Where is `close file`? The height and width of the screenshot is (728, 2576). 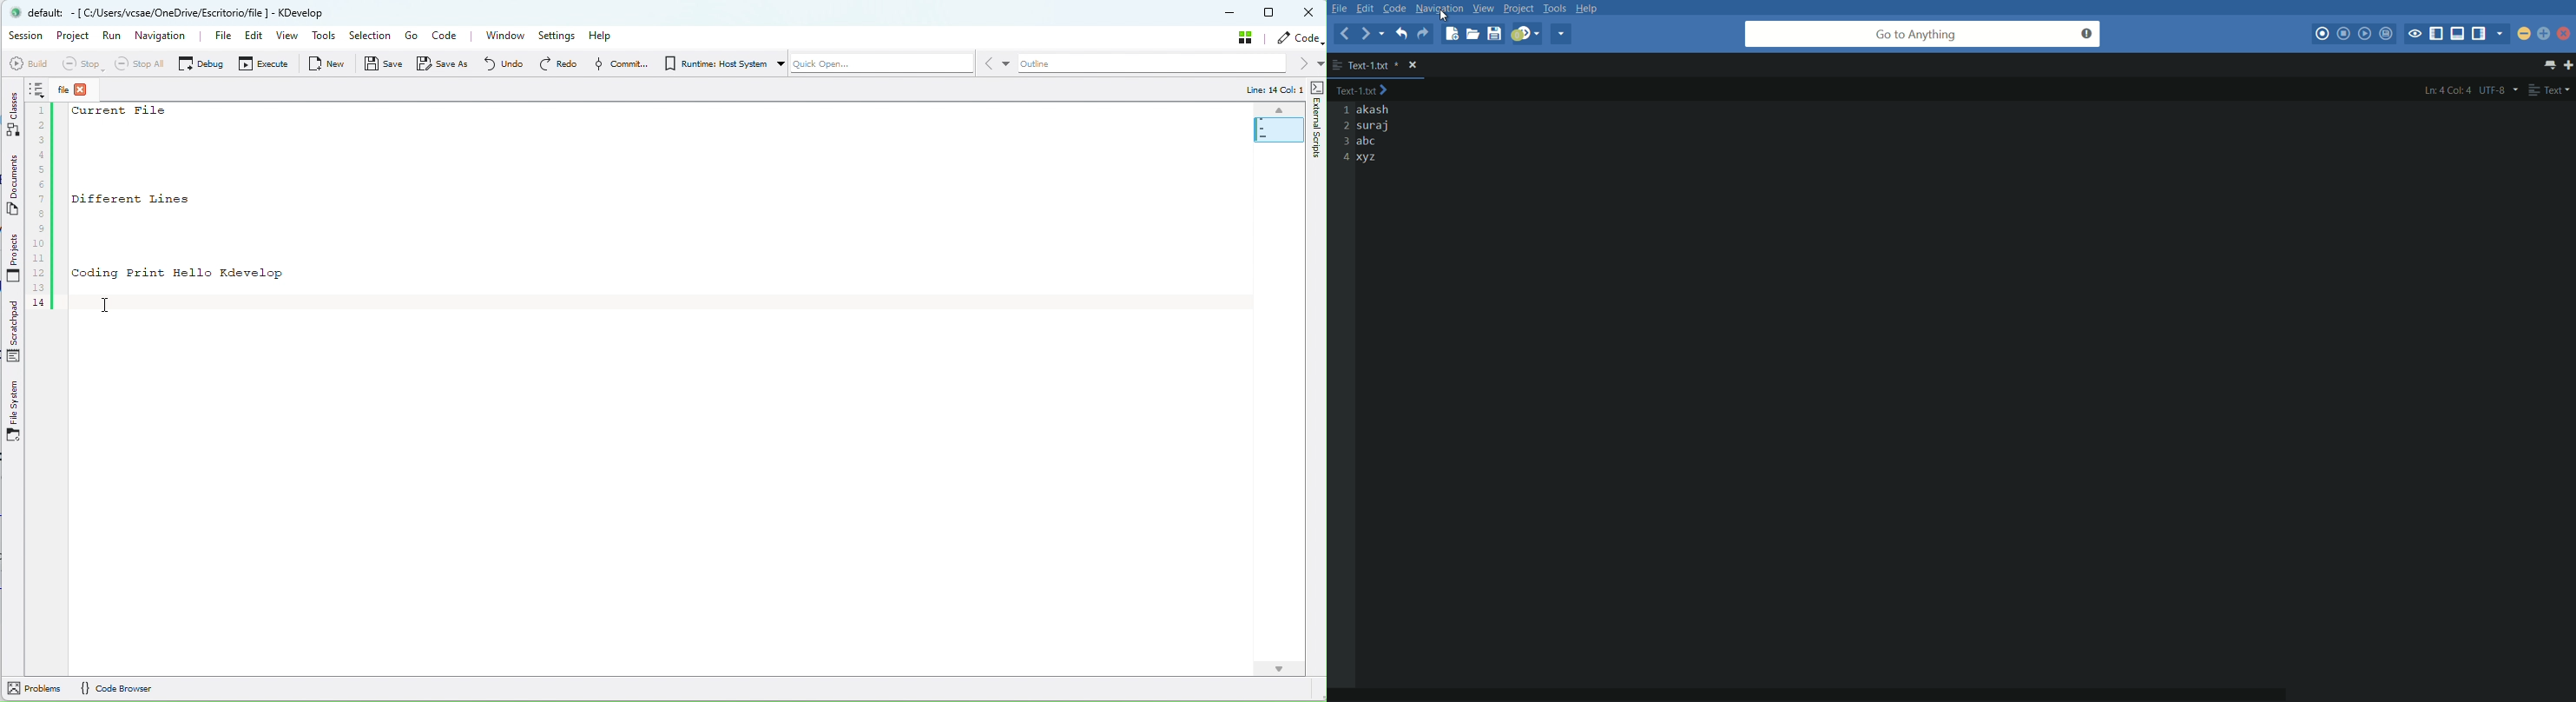 close file is located at coordinates (1414, 65).